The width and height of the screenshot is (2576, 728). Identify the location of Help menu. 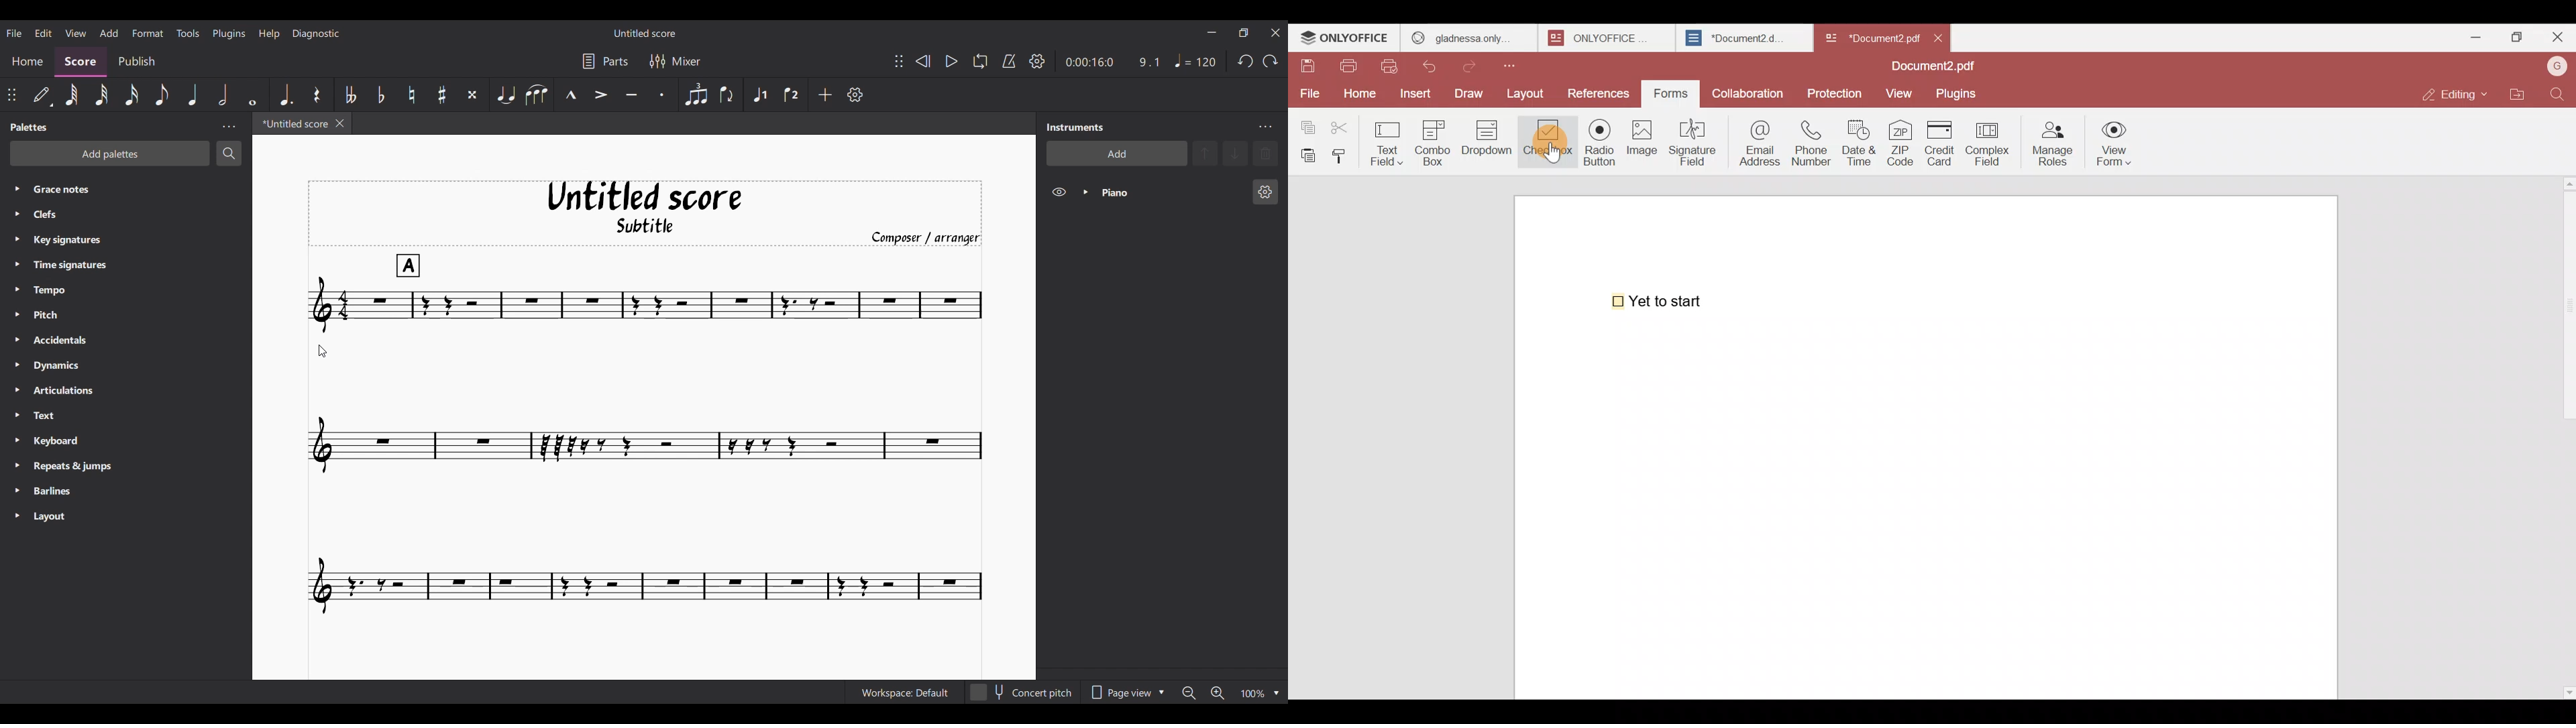
(270, 34).